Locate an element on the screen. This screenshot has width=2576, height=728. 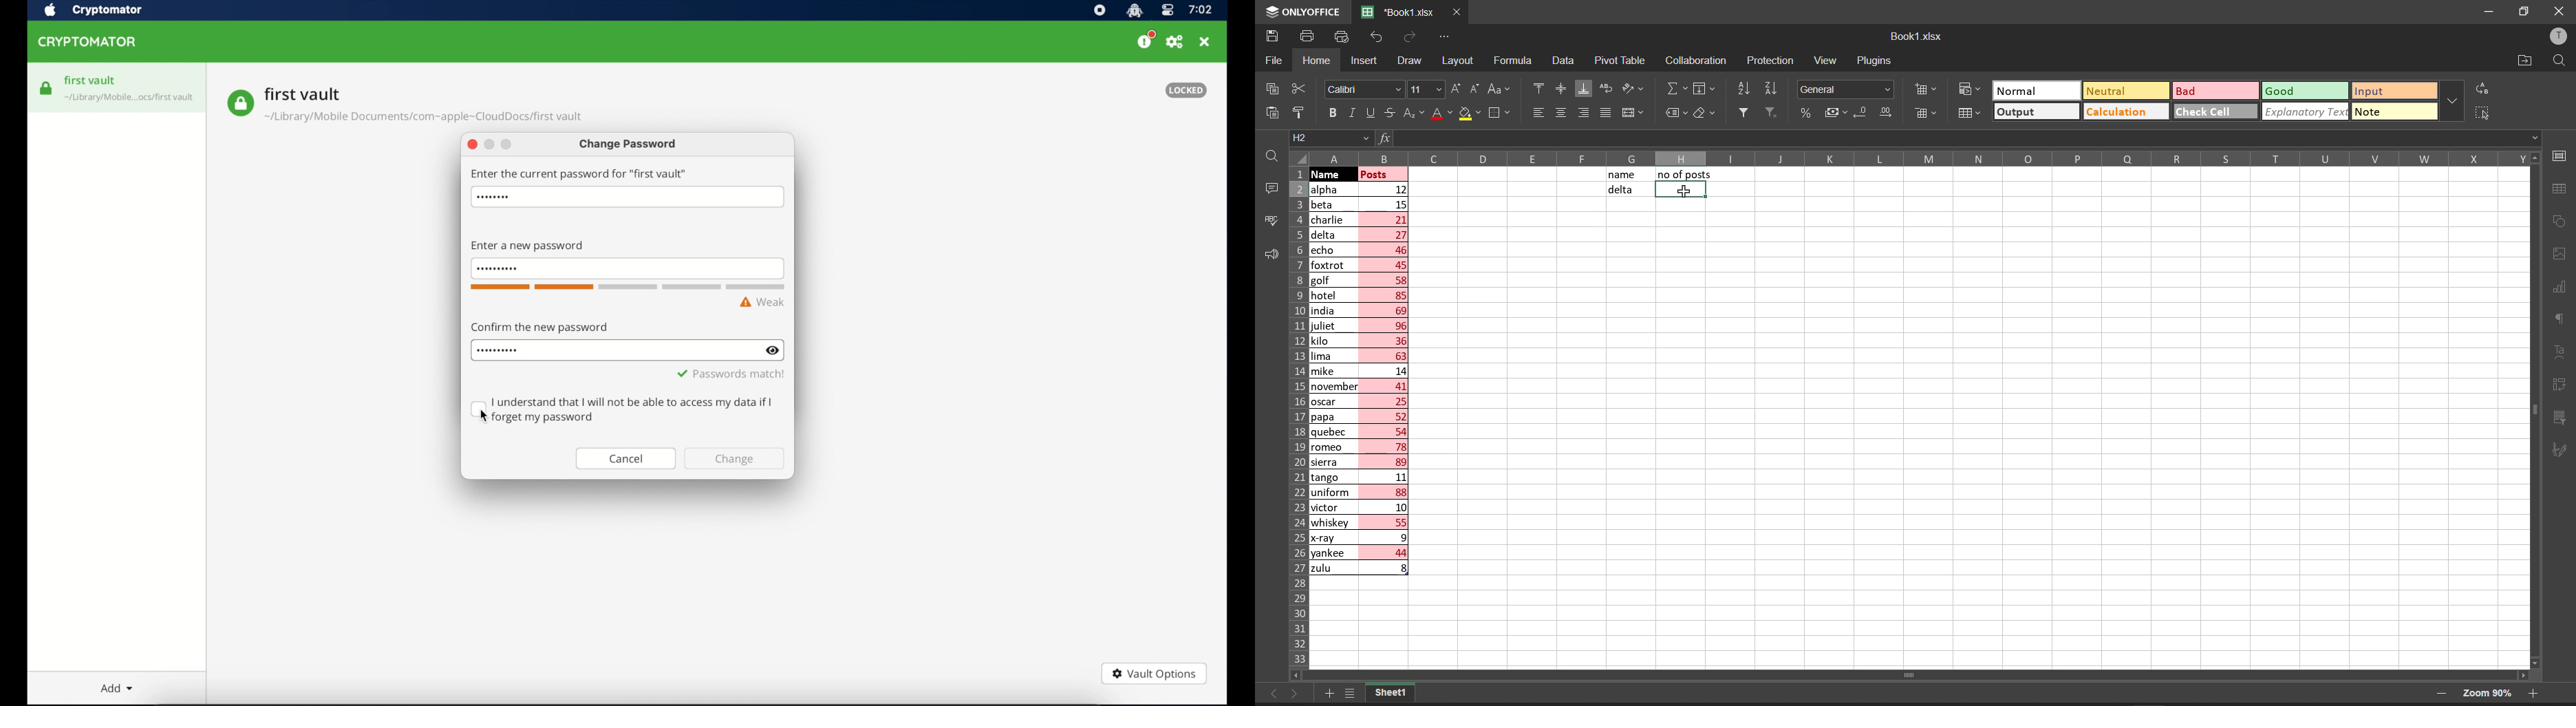
confirm the password is located at coordinates (539, 327).